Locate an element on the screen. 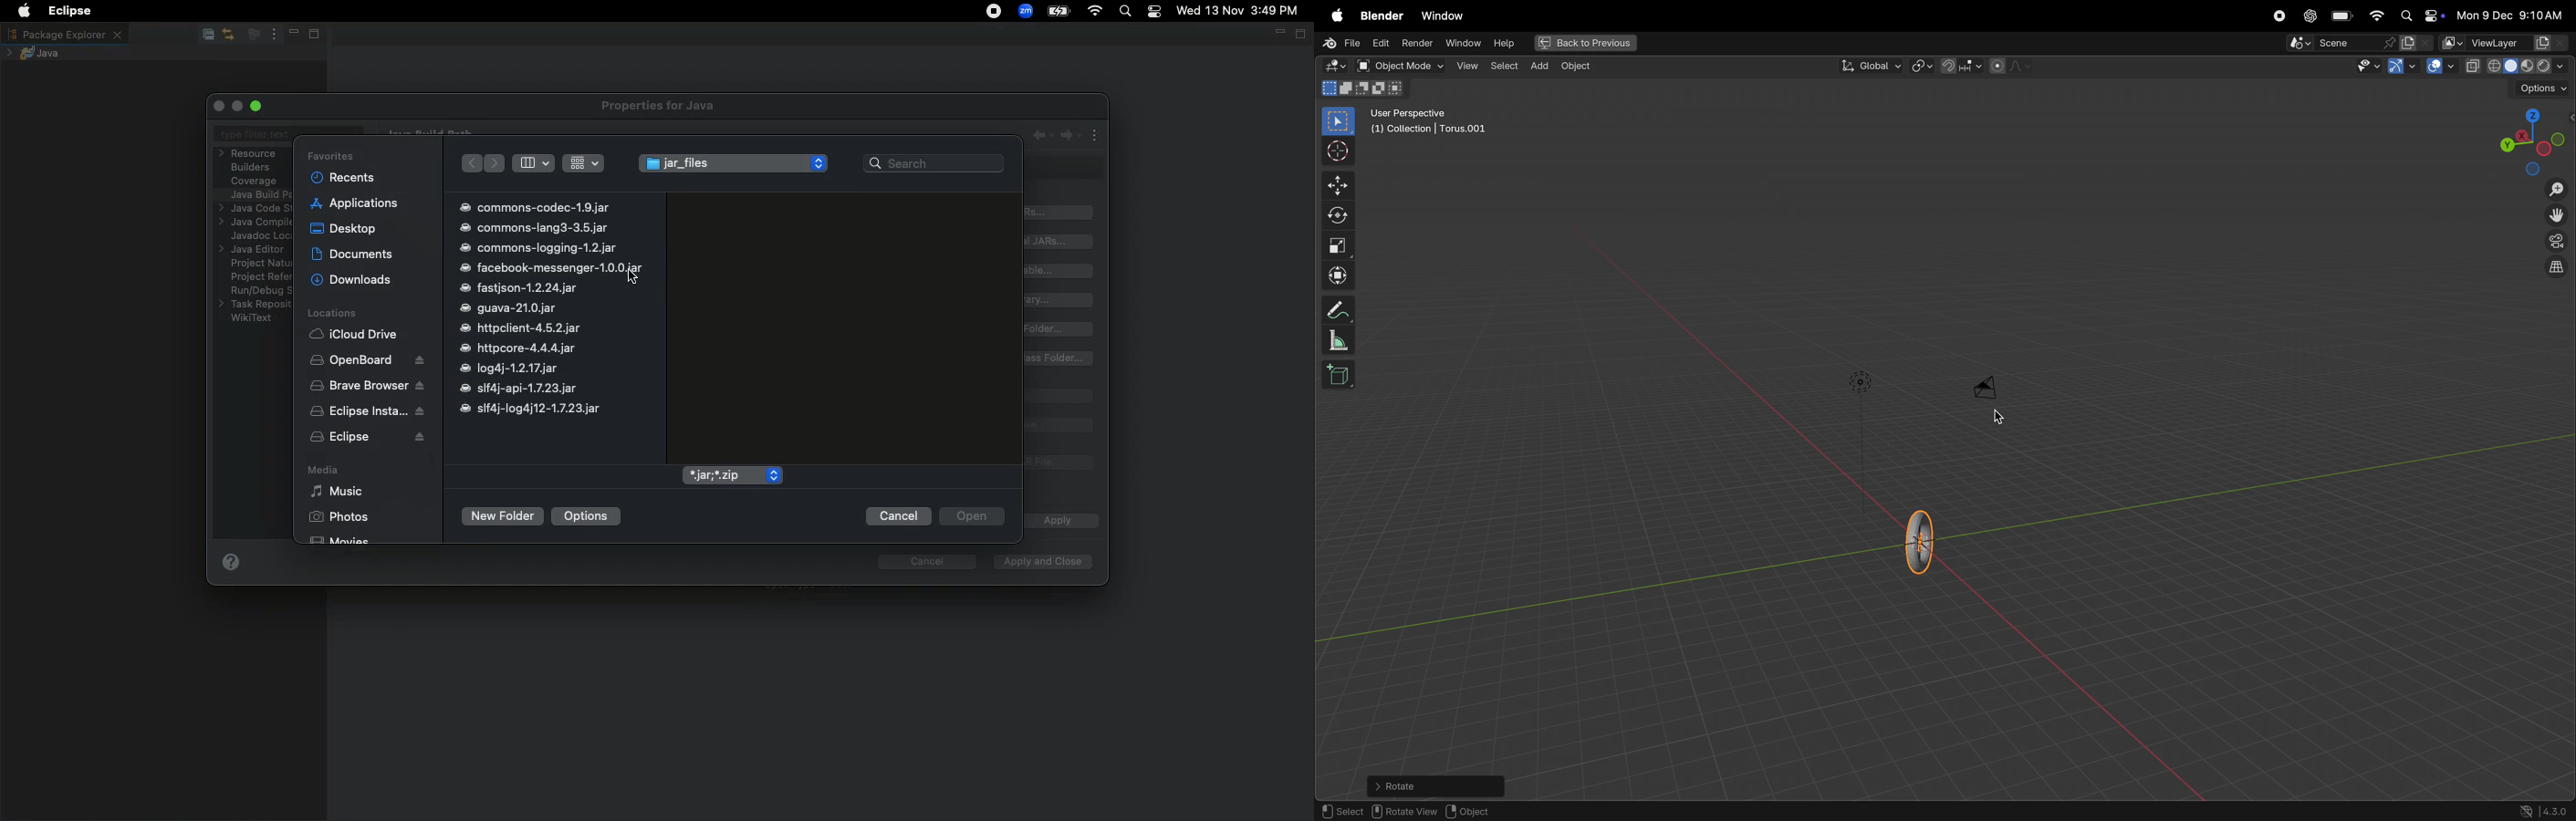 The image size is (2576, 840). object is located at coordinates (1576, 66).